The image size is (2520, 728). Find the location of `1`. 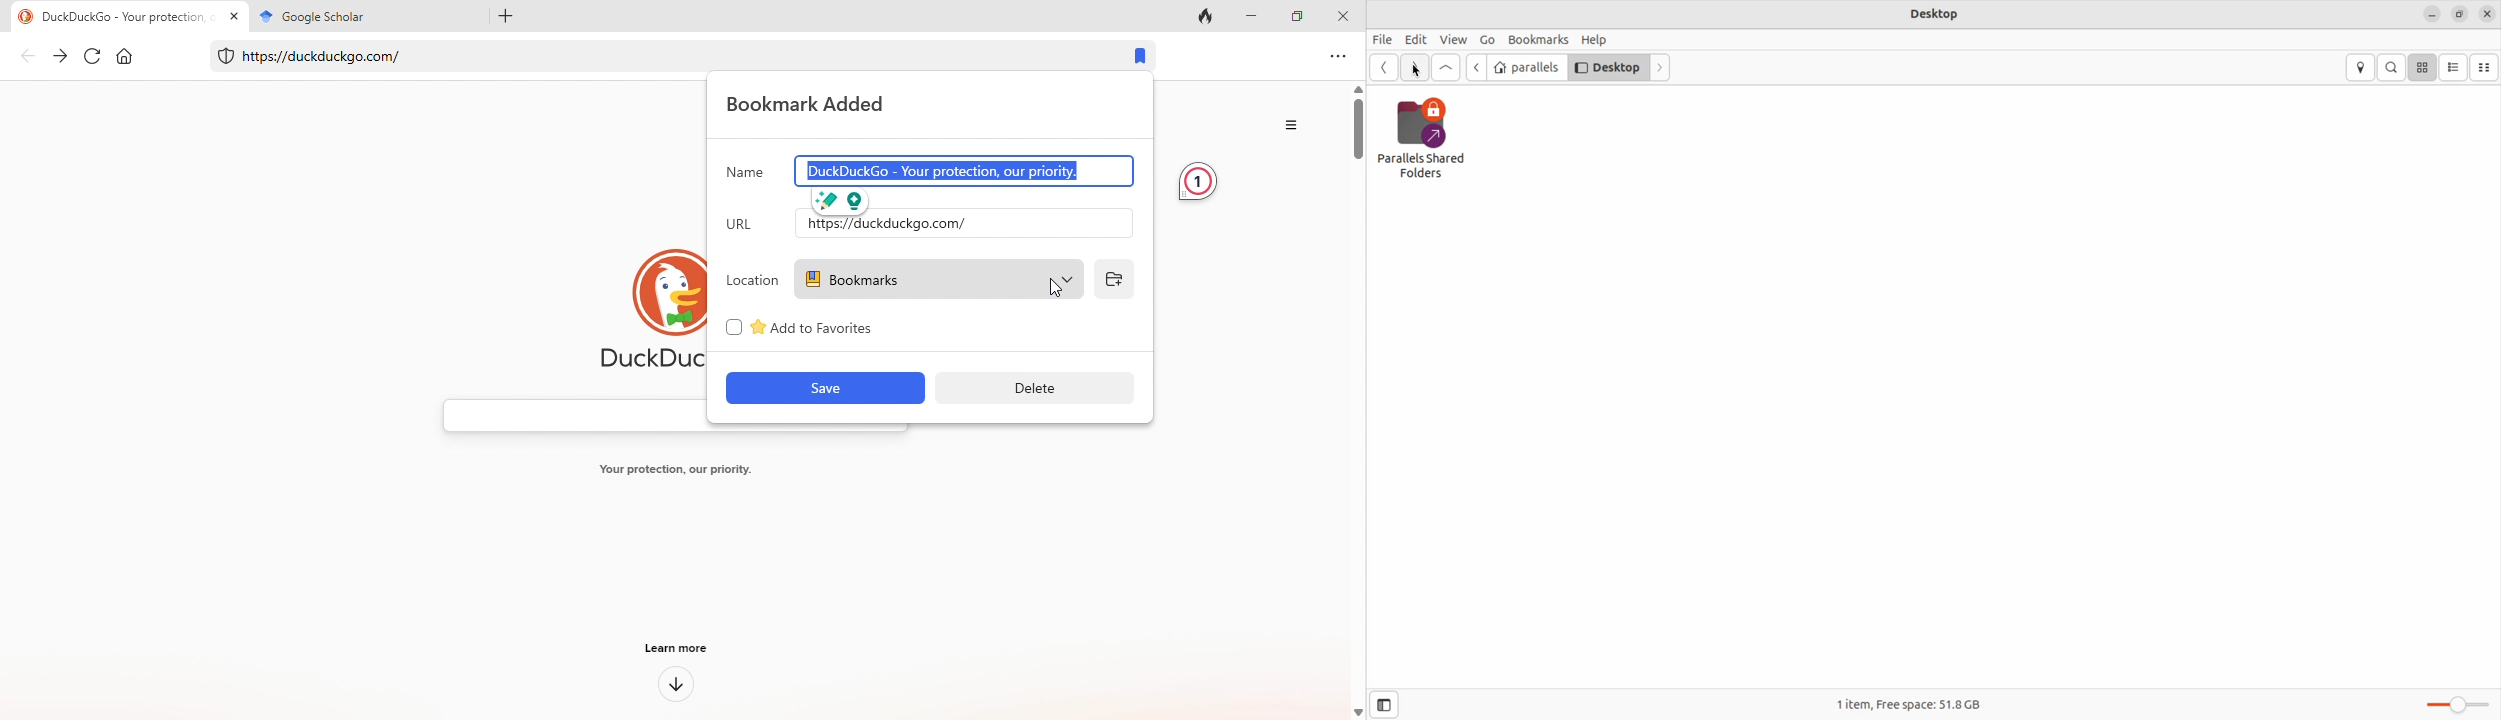

1 is located at coordinates (1197, 182).